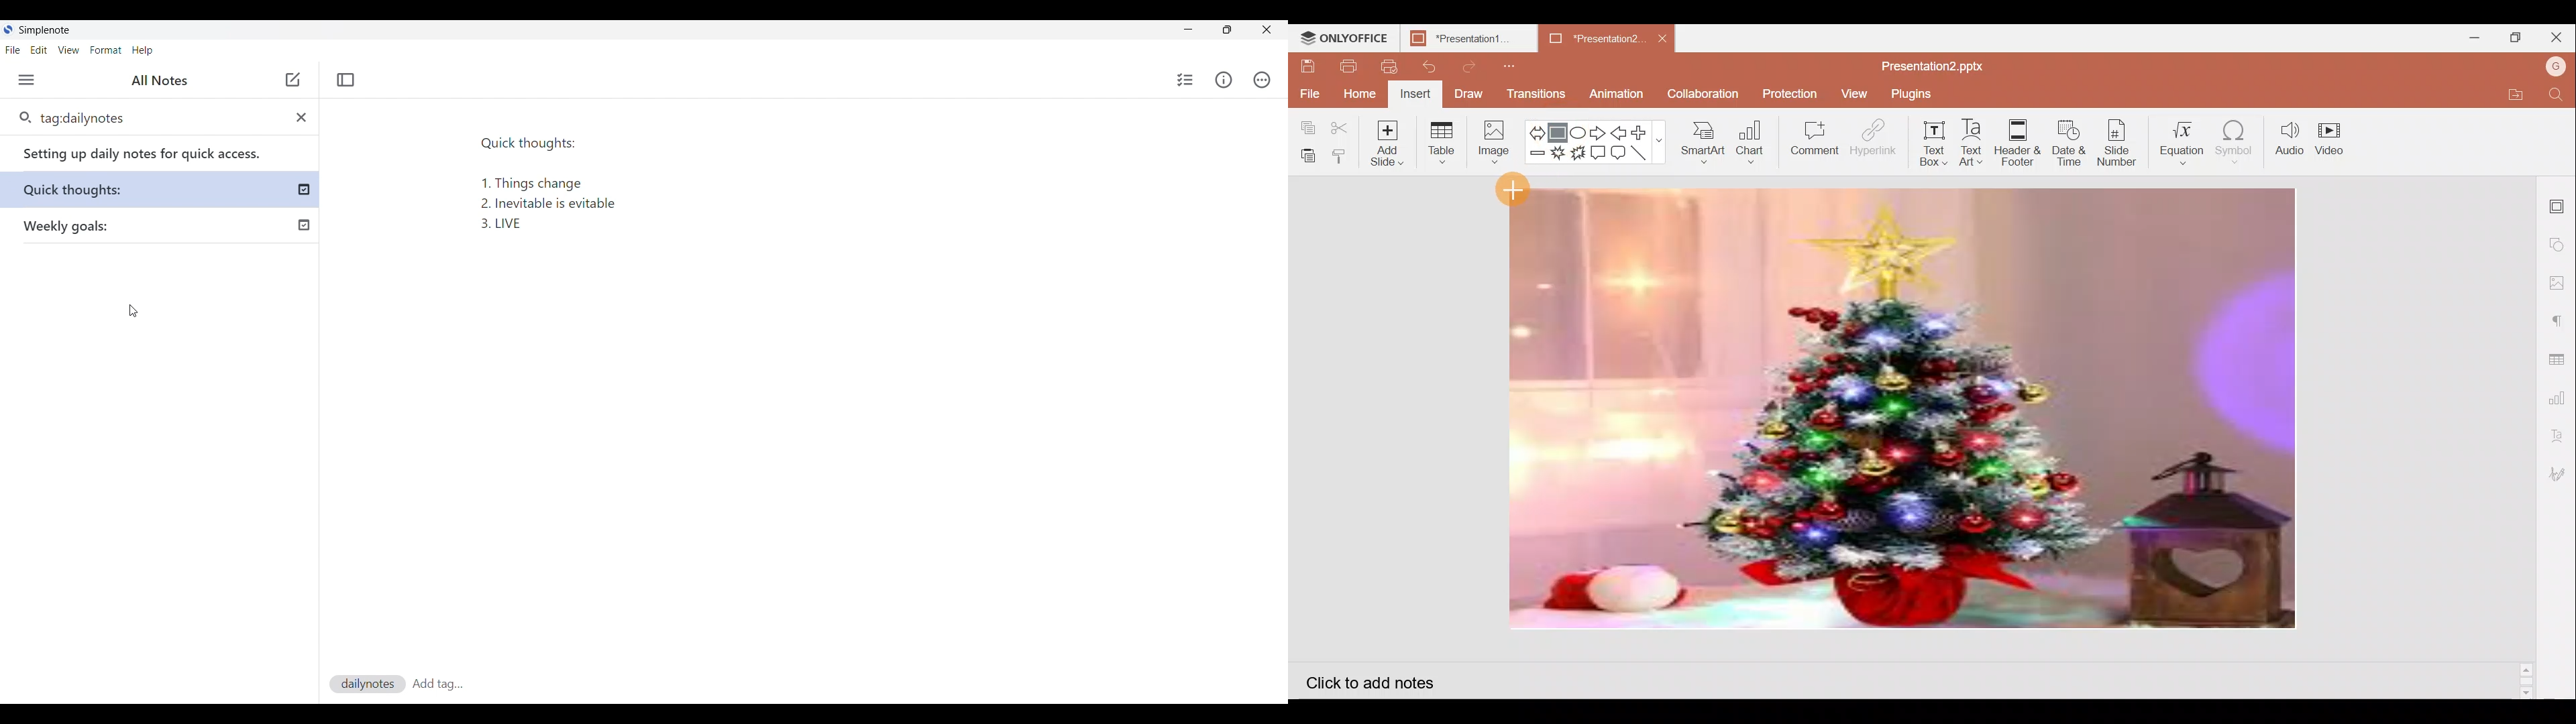 The width and height of the screenshot is (2576, 728). Describe the element at coordinates (1704, 94) in the screenshot. I see `Collaboration` at that location.